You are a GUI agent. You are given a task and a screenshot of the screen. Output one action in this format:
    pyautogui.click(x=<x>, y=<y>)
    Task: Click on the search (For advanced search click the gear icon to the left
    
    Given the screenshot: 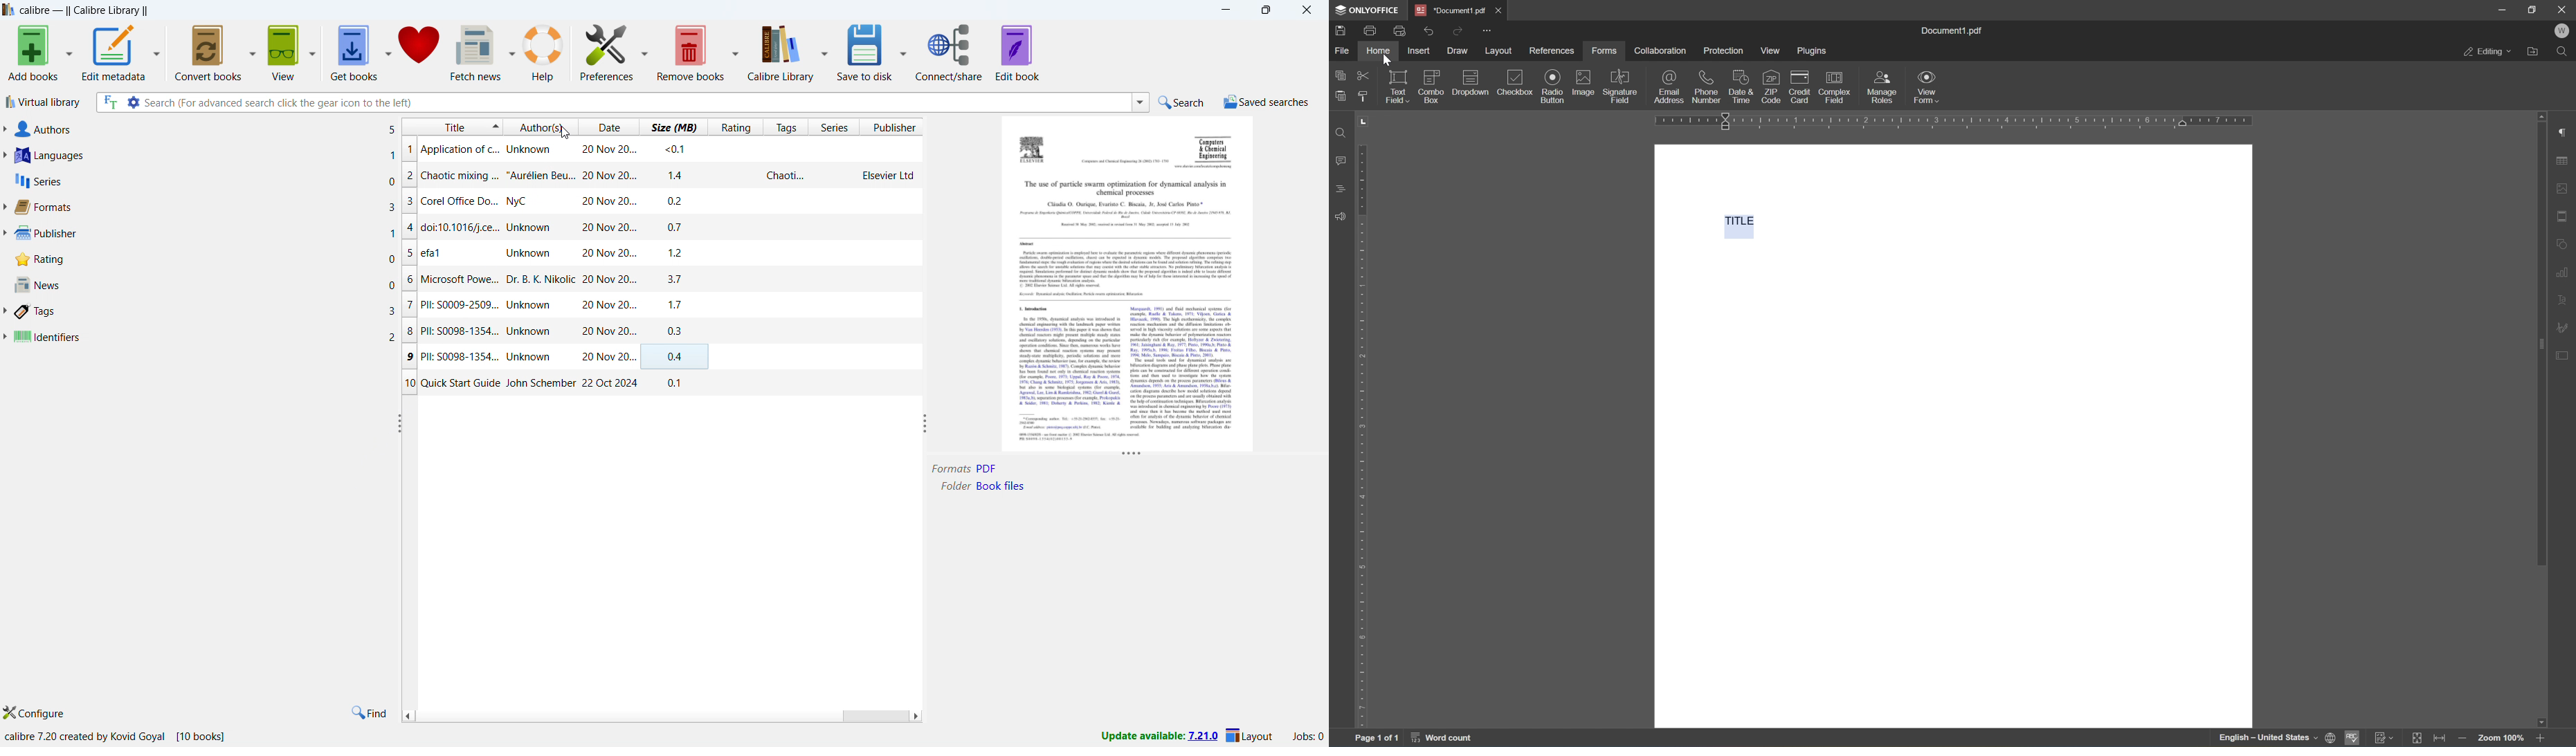 What is the action you would take?
    pyautogui.click(x=635, y=102)
    